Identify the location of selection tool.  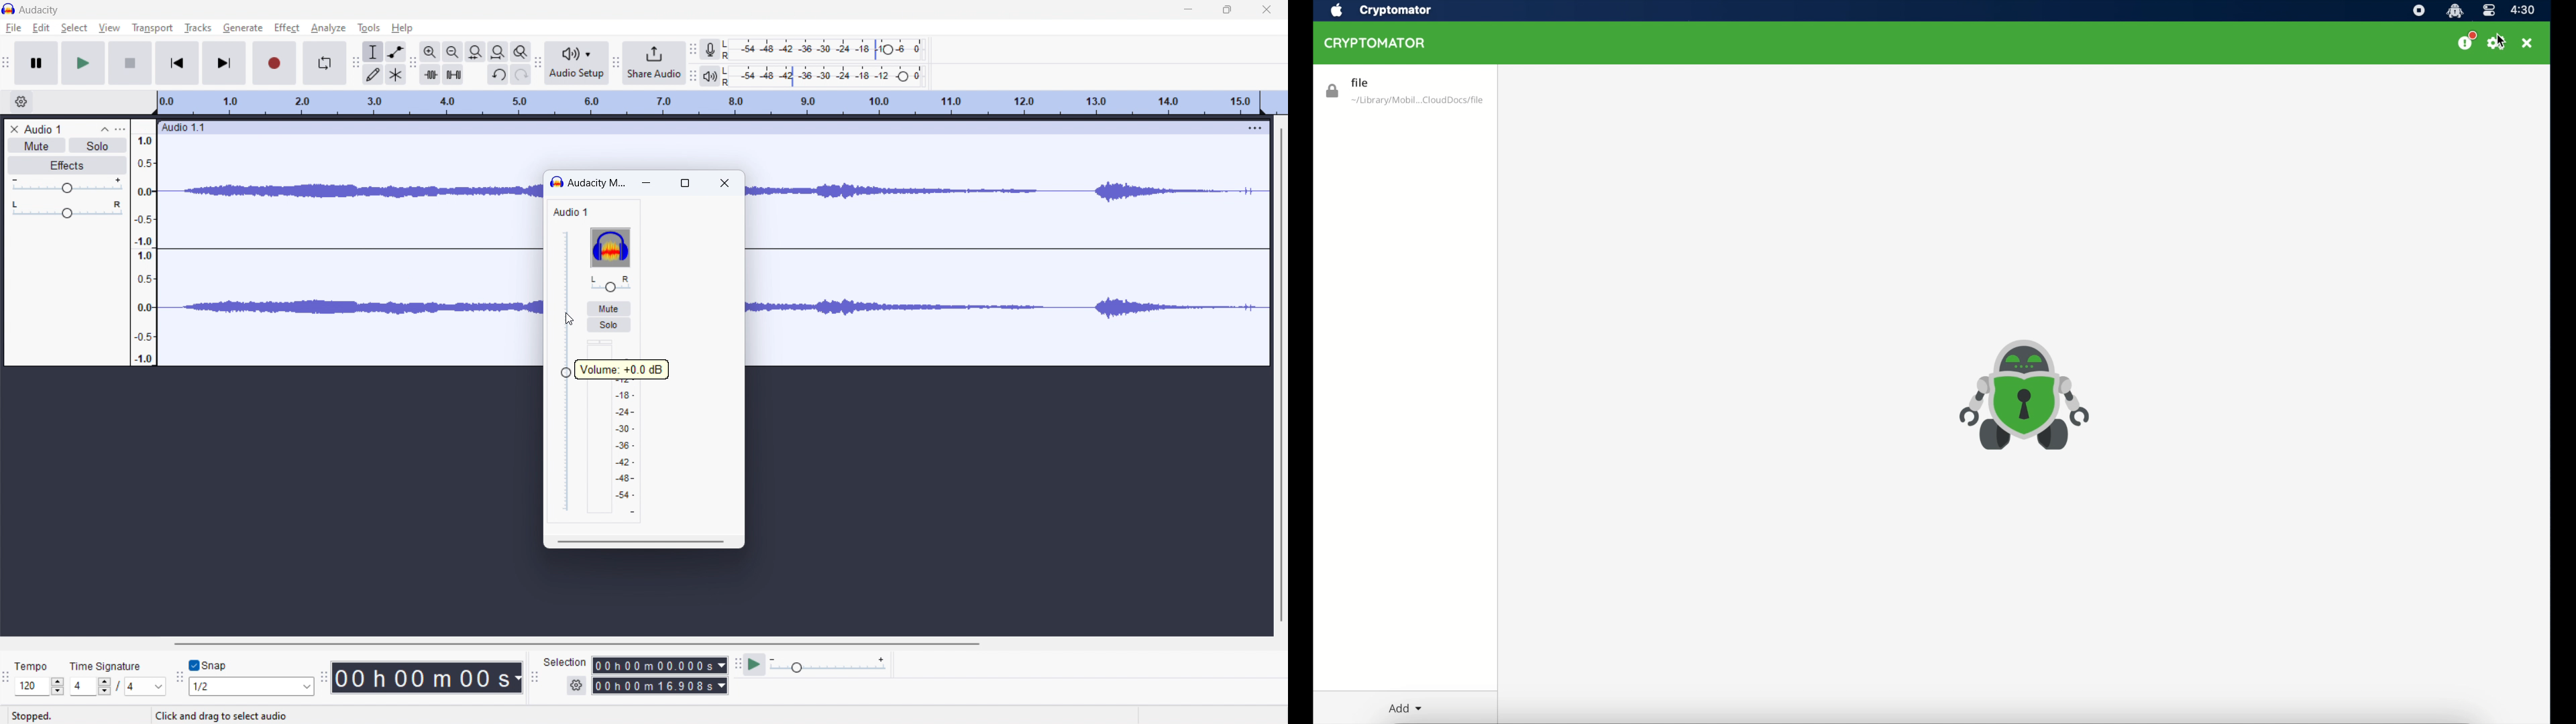
(372, 51).